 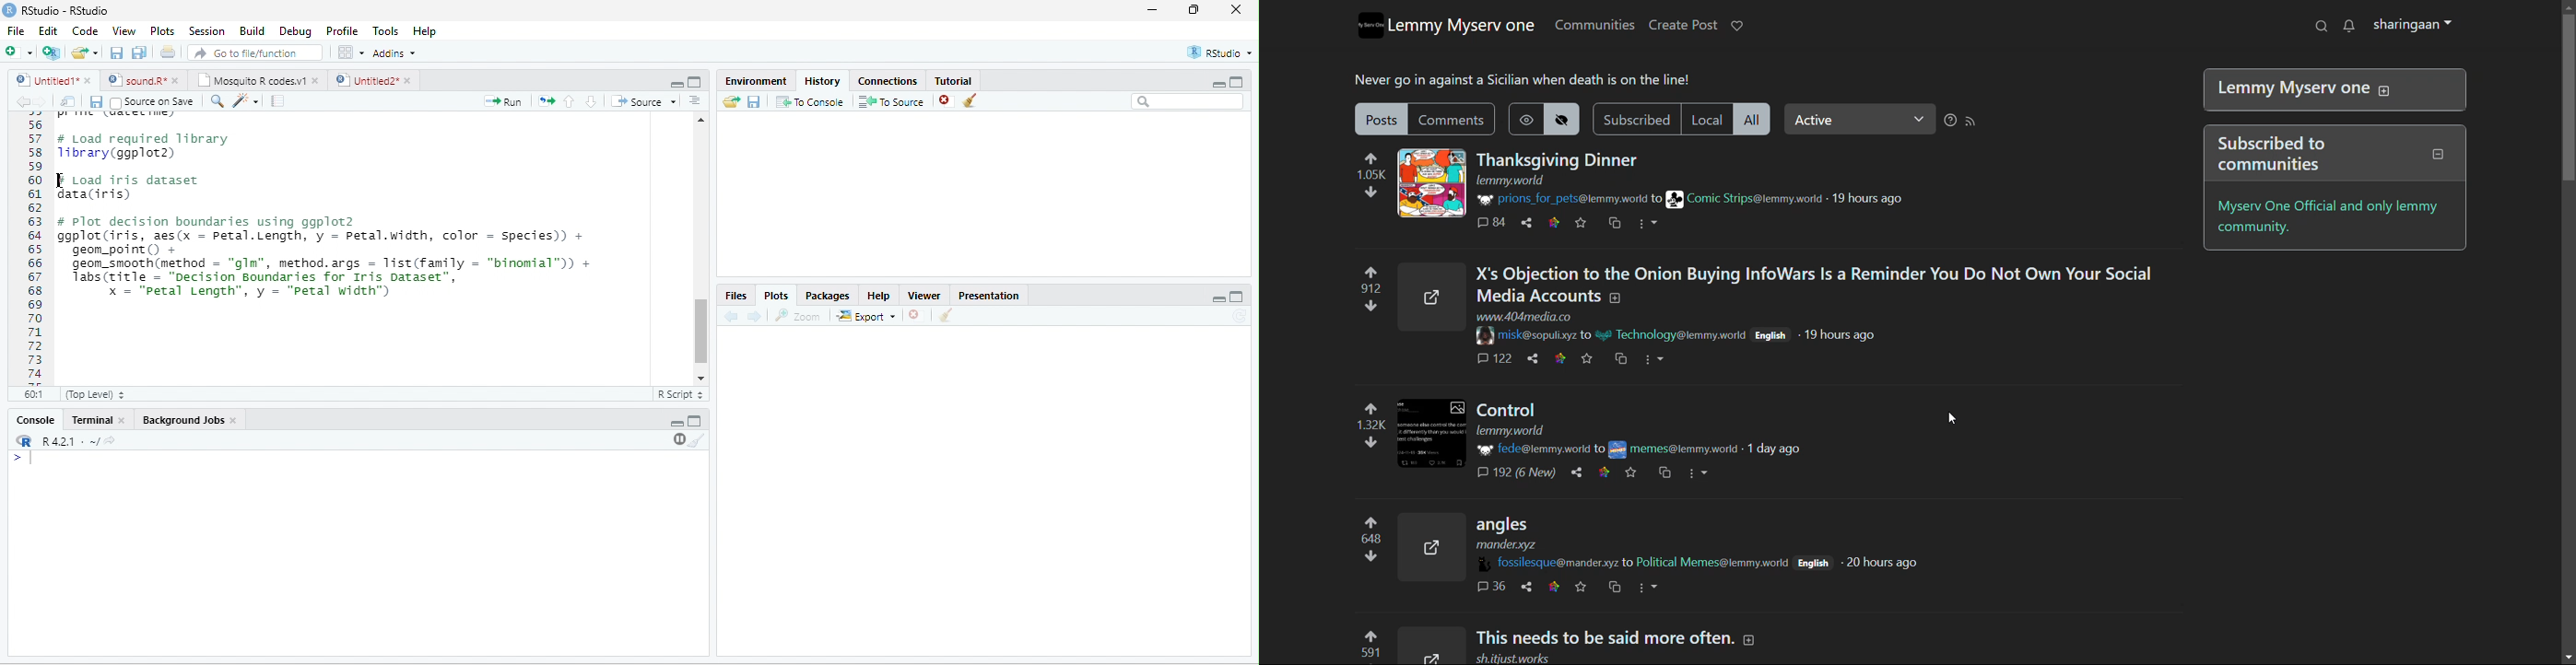 What do you see at coordinates (810, 101) in the screenshot?
I see `To console` at bounding box center [810, 101].